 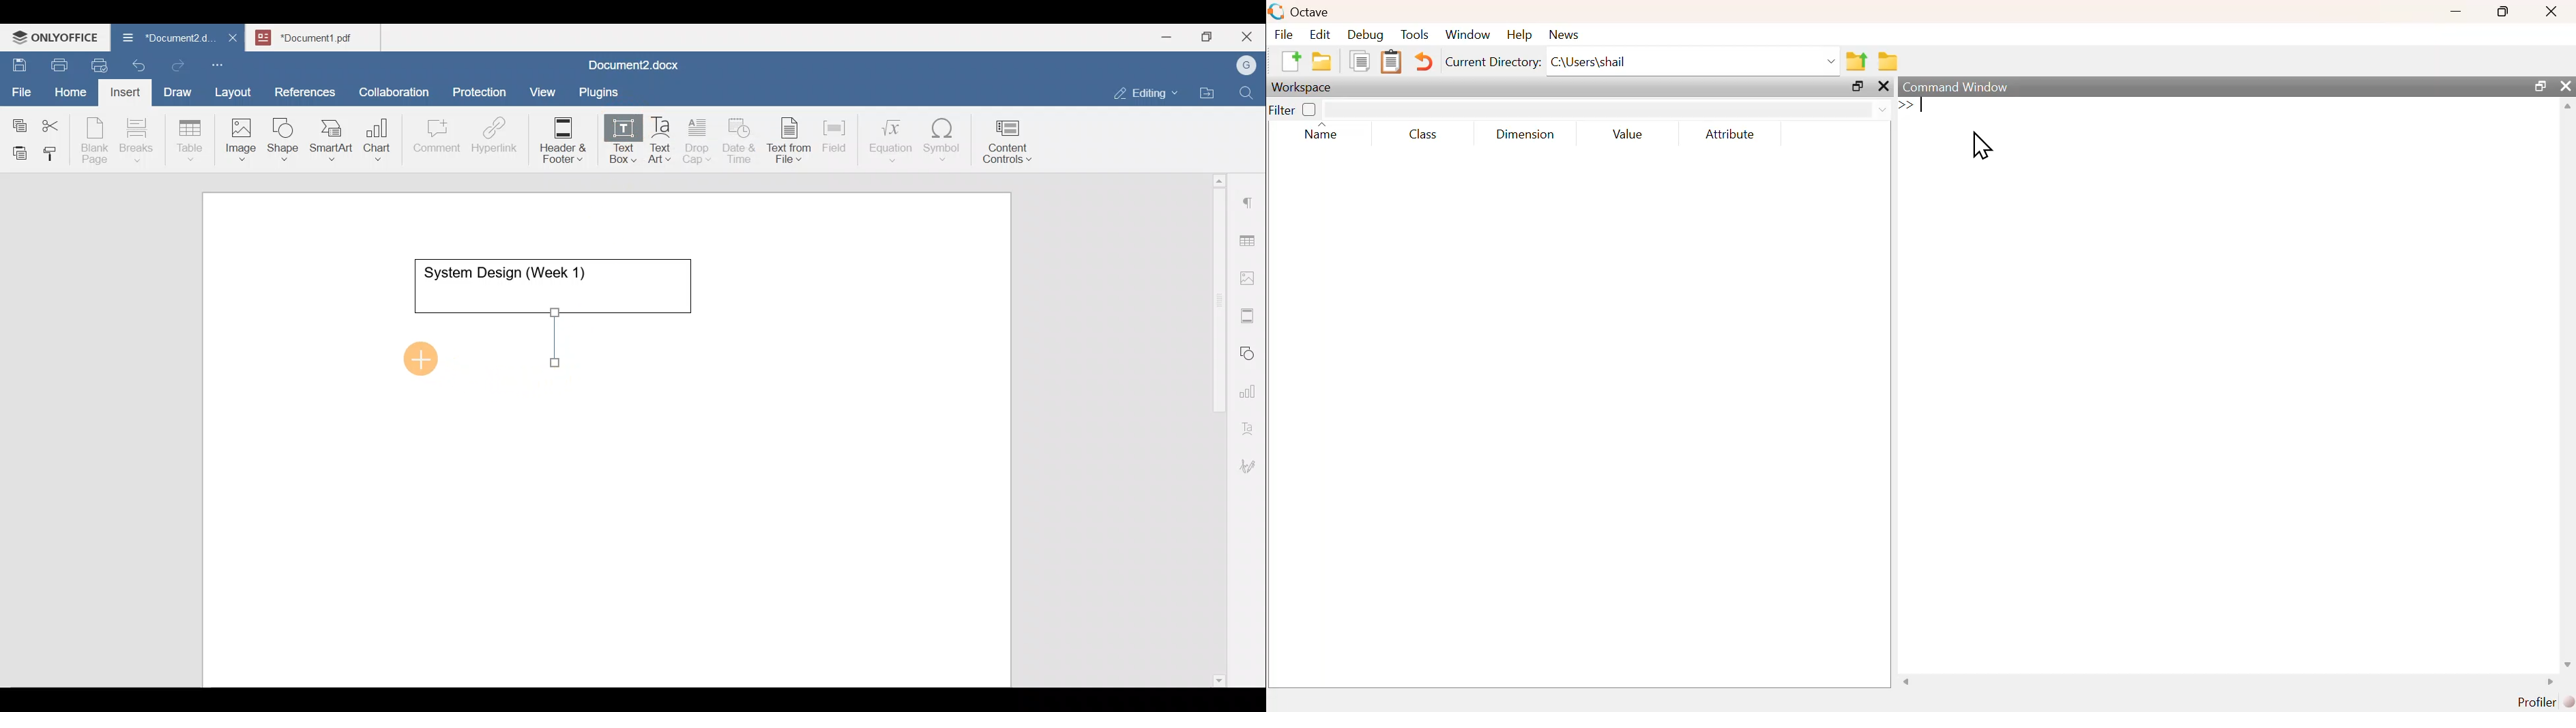 What do you see at coordinates (304, 90) in the screenshot?
I see `References` at bounding box center [304, 90].